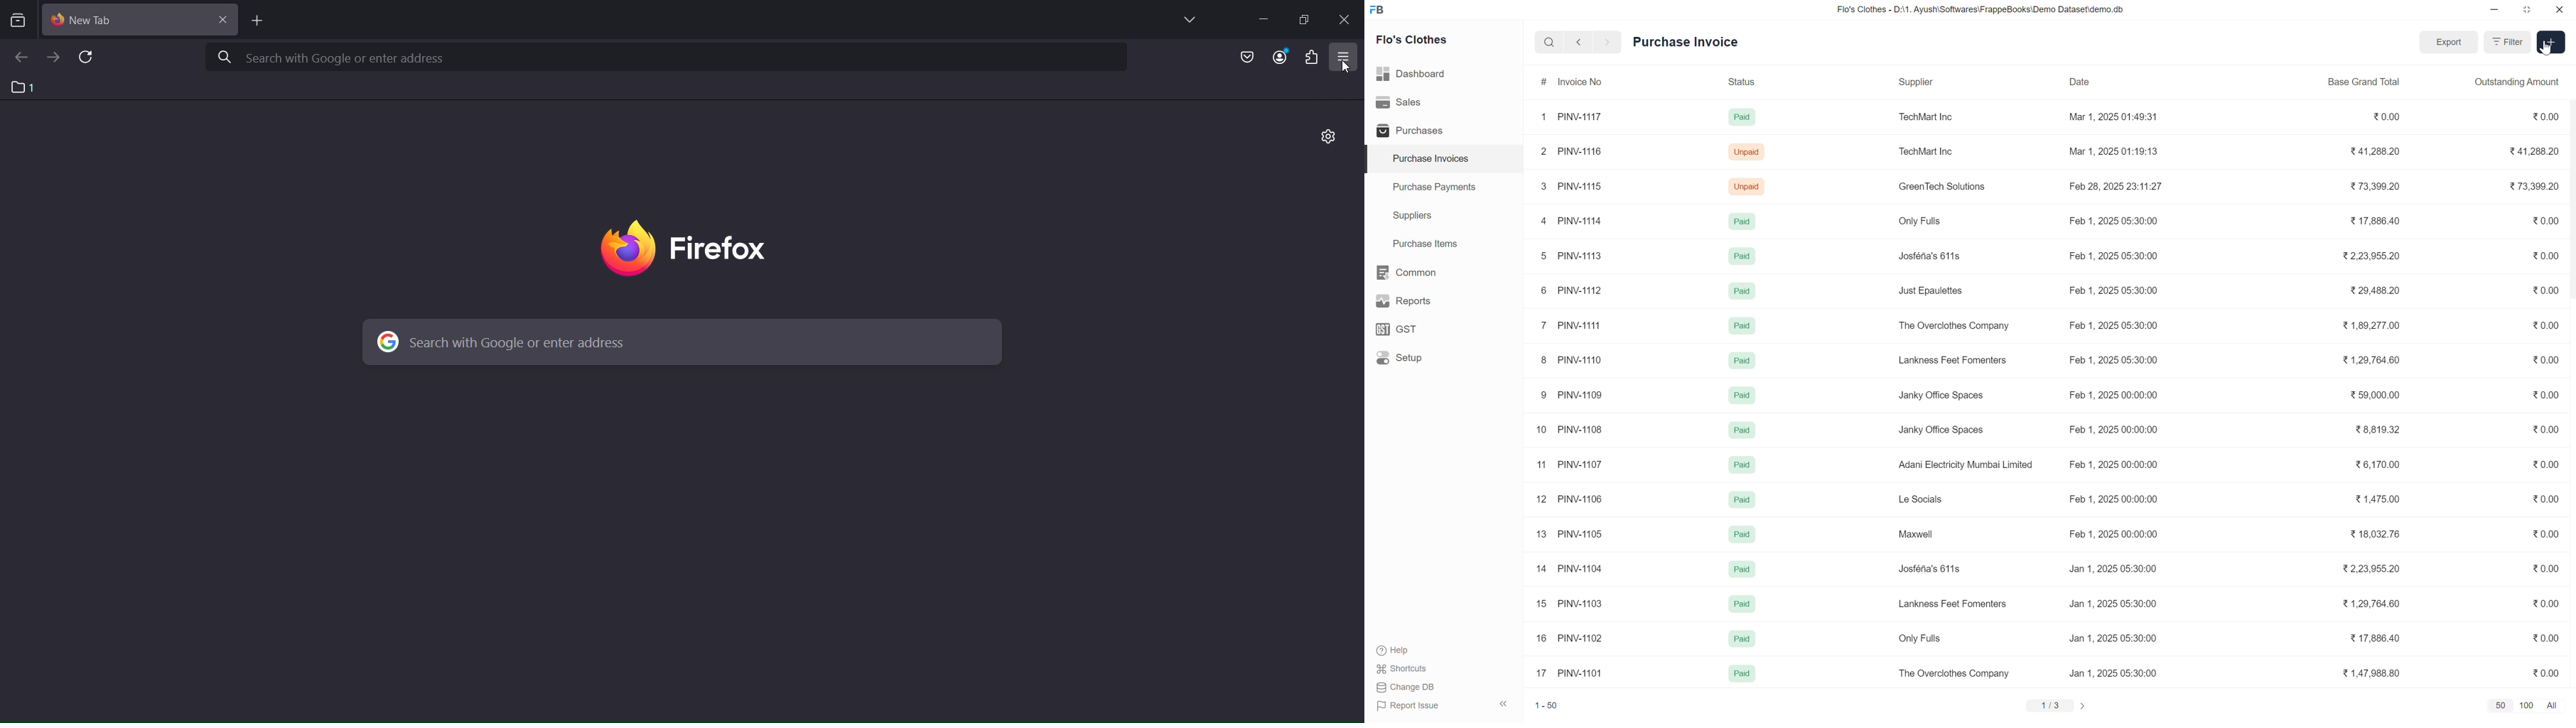 This screenshot has height=728, width=2576. I want to click on Paid, so click(1742, 499).